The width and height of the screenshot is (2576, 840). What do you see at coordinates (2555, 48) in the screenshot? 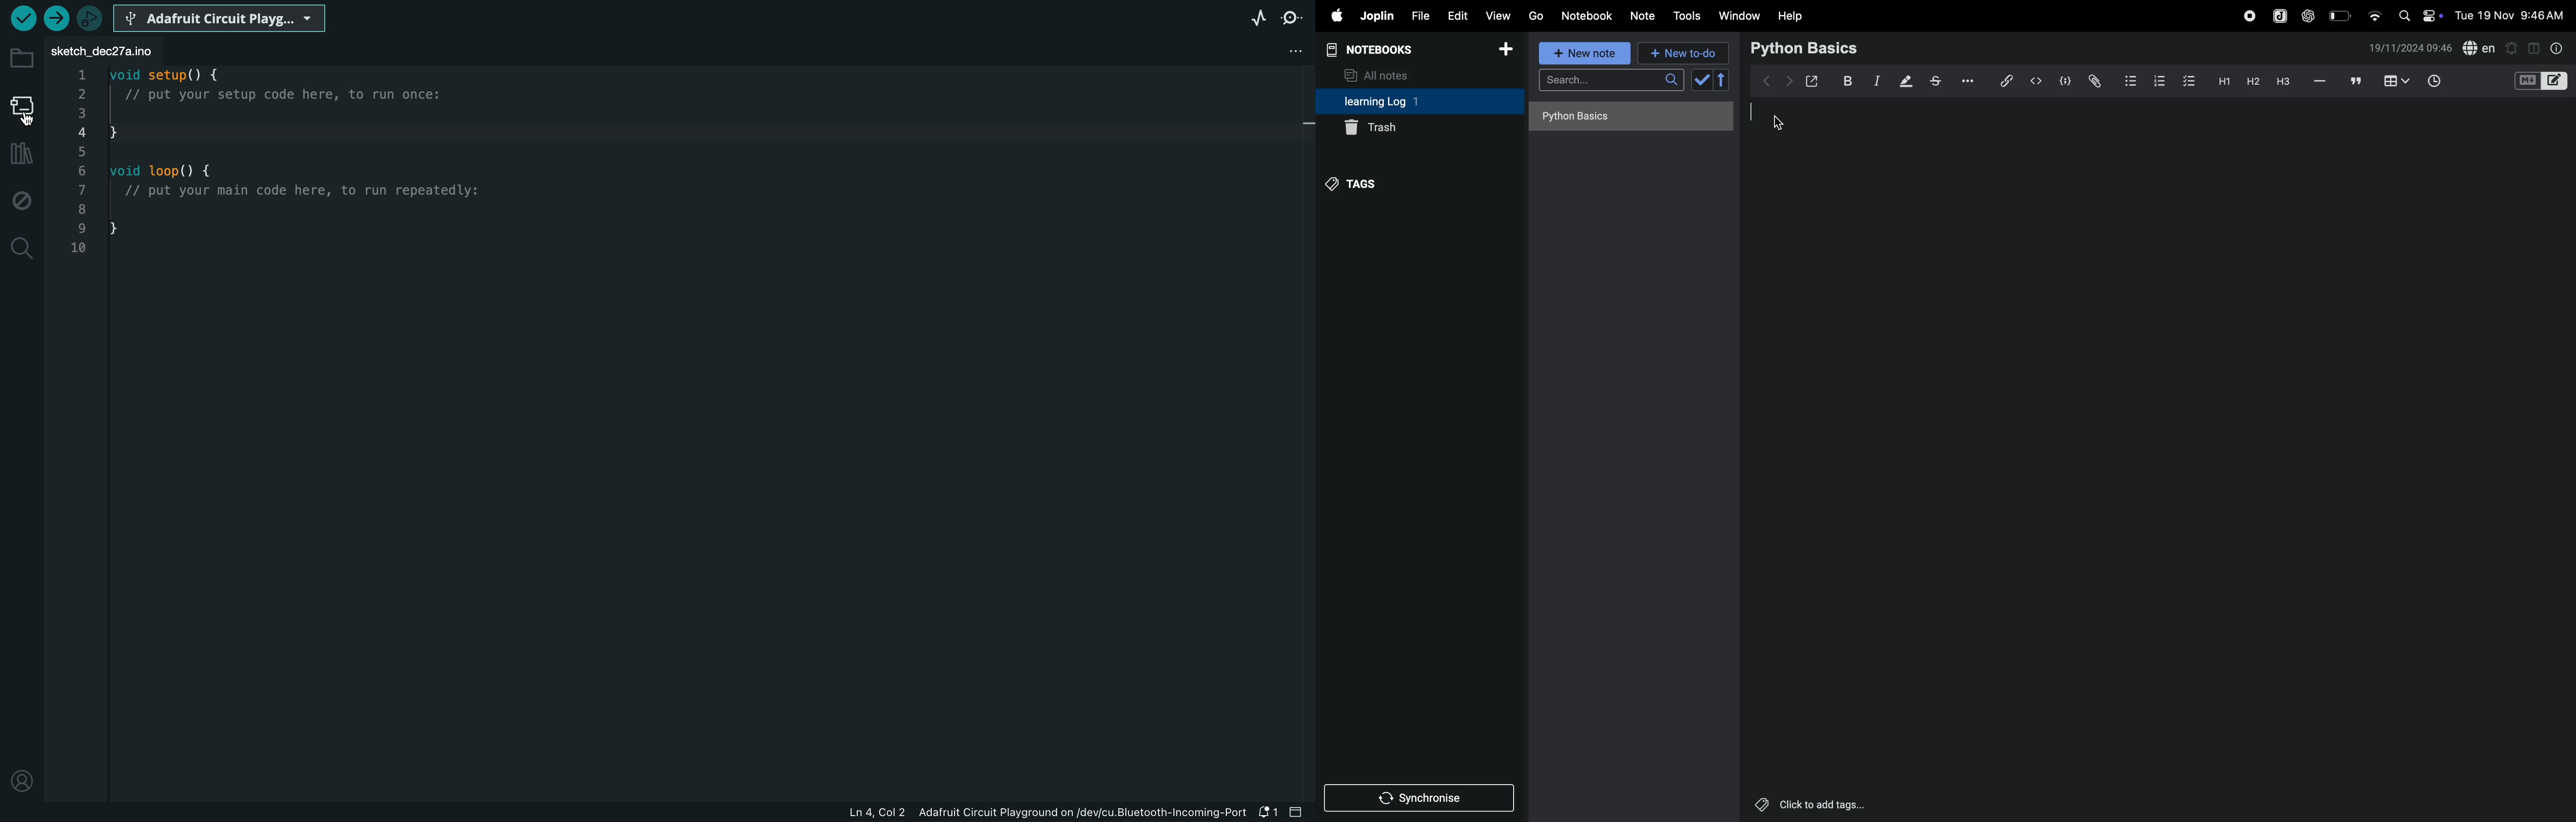
I see `info` at bounding box center [2555, 48].